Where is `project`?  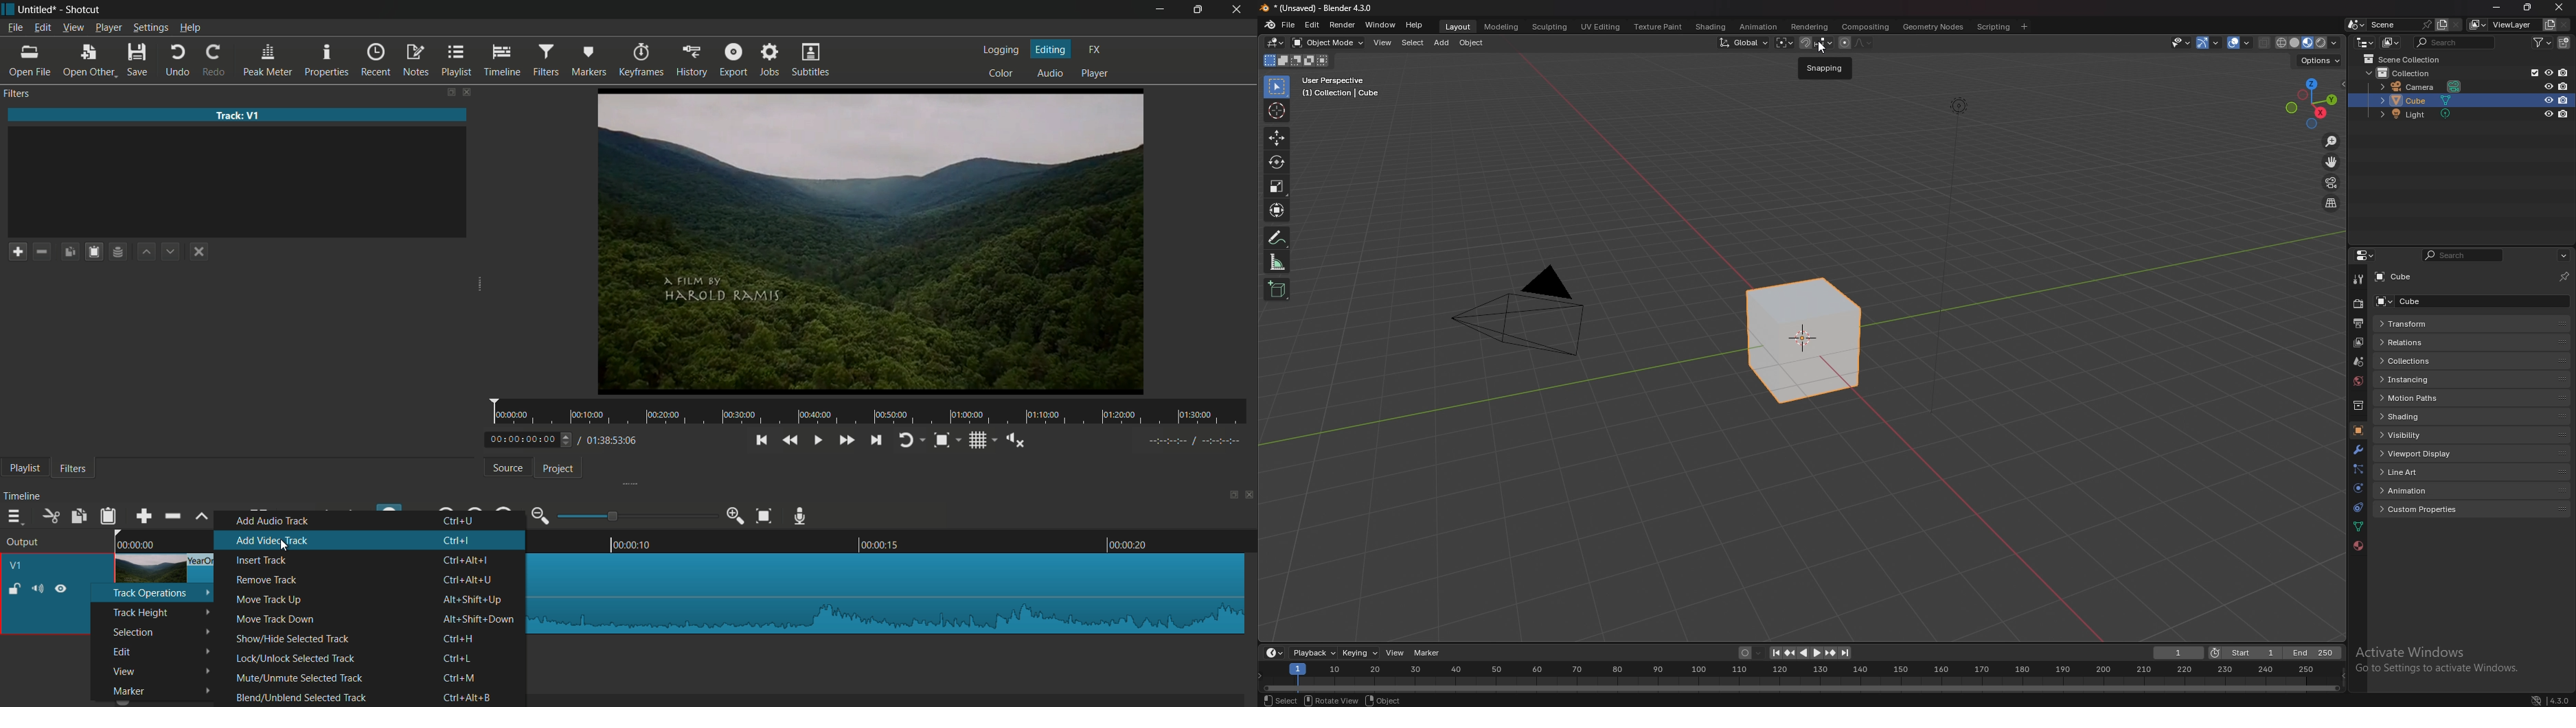 project is located at coordinates (553, 467).